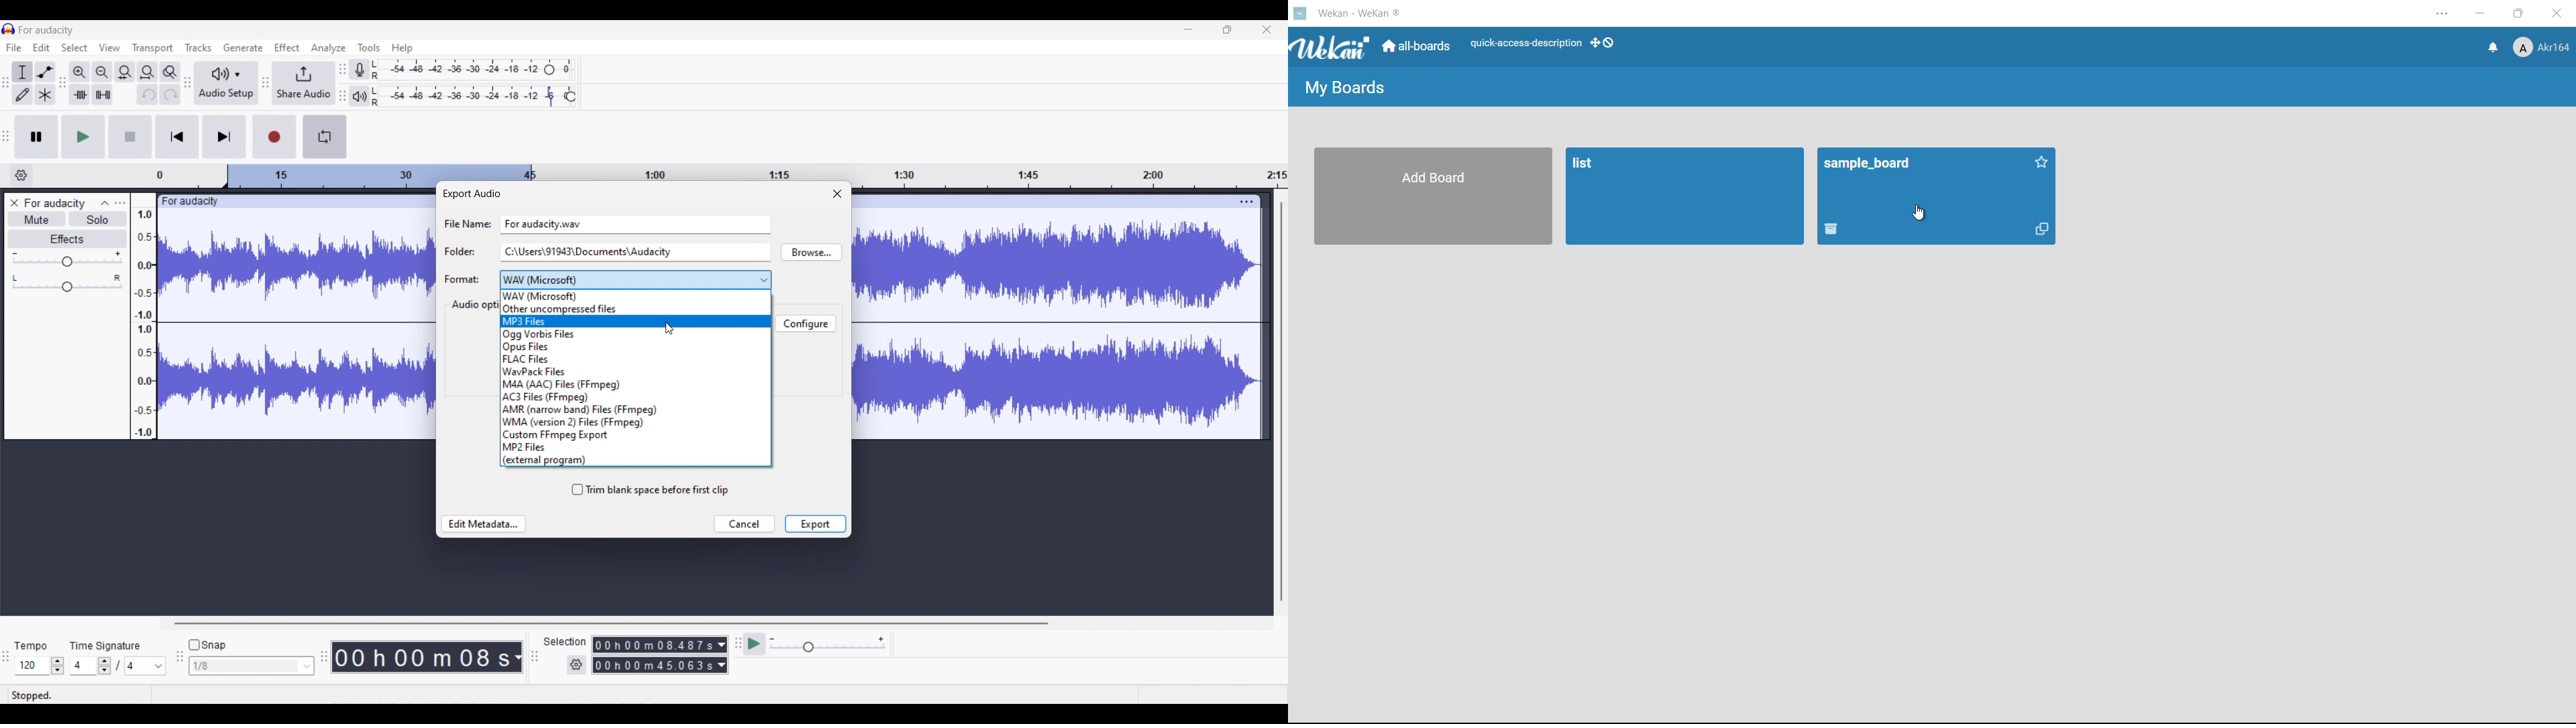 The width and height of the screenshot is (2576, 728). What do you see at coordinates (670, 328) in the screenshot?
I see `Cursor` at bounding box center [670, 328].